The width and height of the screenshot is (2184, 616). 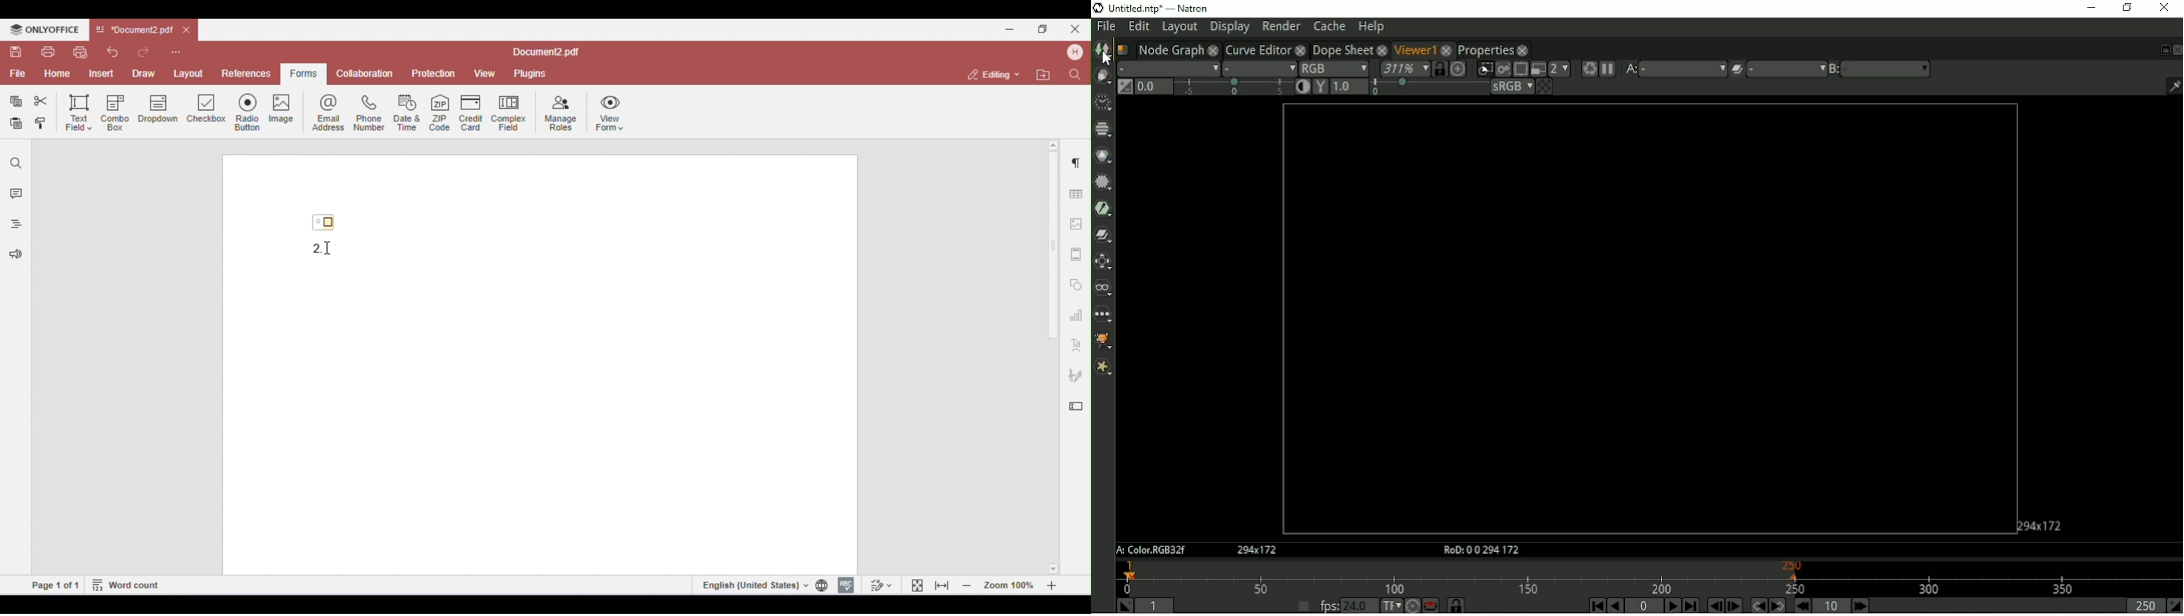 I want to click on Minimize, so click(x=2088, y=10).